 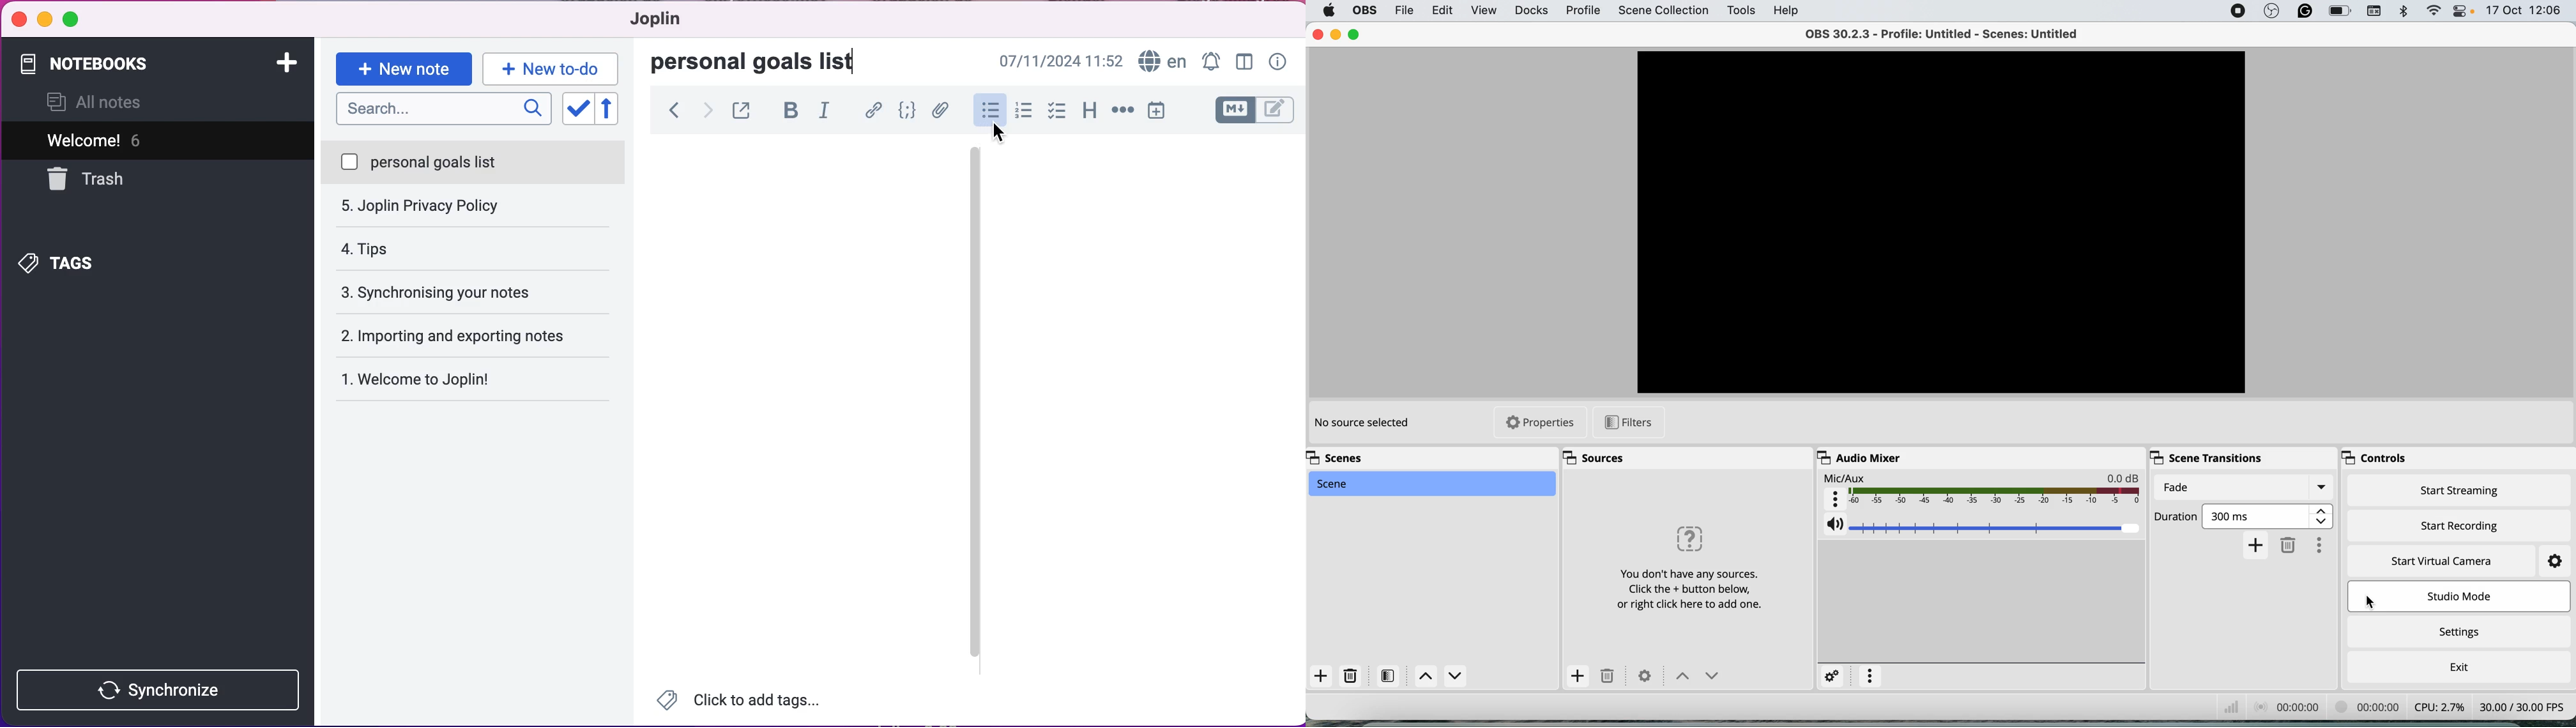 What do you see at coordinates (2340, 11) in the screenshot?
I see `battery` at bounding box center [2340, 11].